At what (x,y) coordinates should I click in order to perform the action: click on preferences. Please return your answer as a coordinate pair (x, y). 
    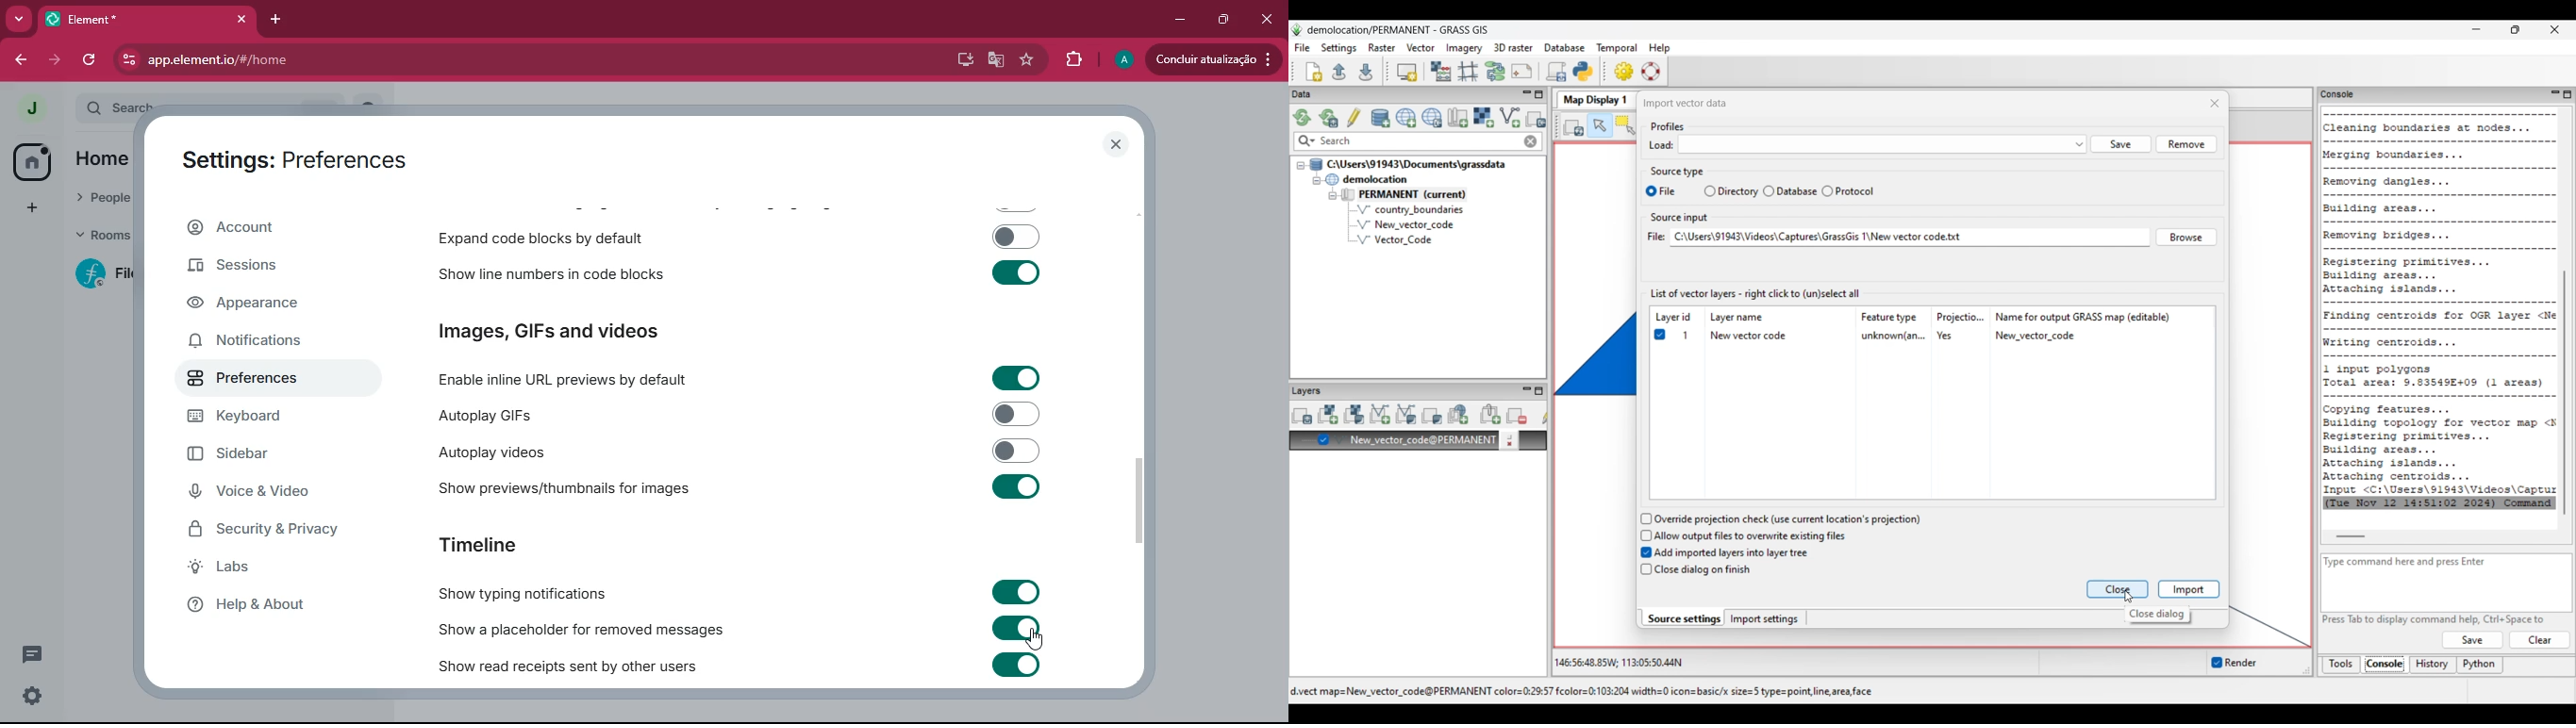
    Looking at the image, I should click on (260, 380).